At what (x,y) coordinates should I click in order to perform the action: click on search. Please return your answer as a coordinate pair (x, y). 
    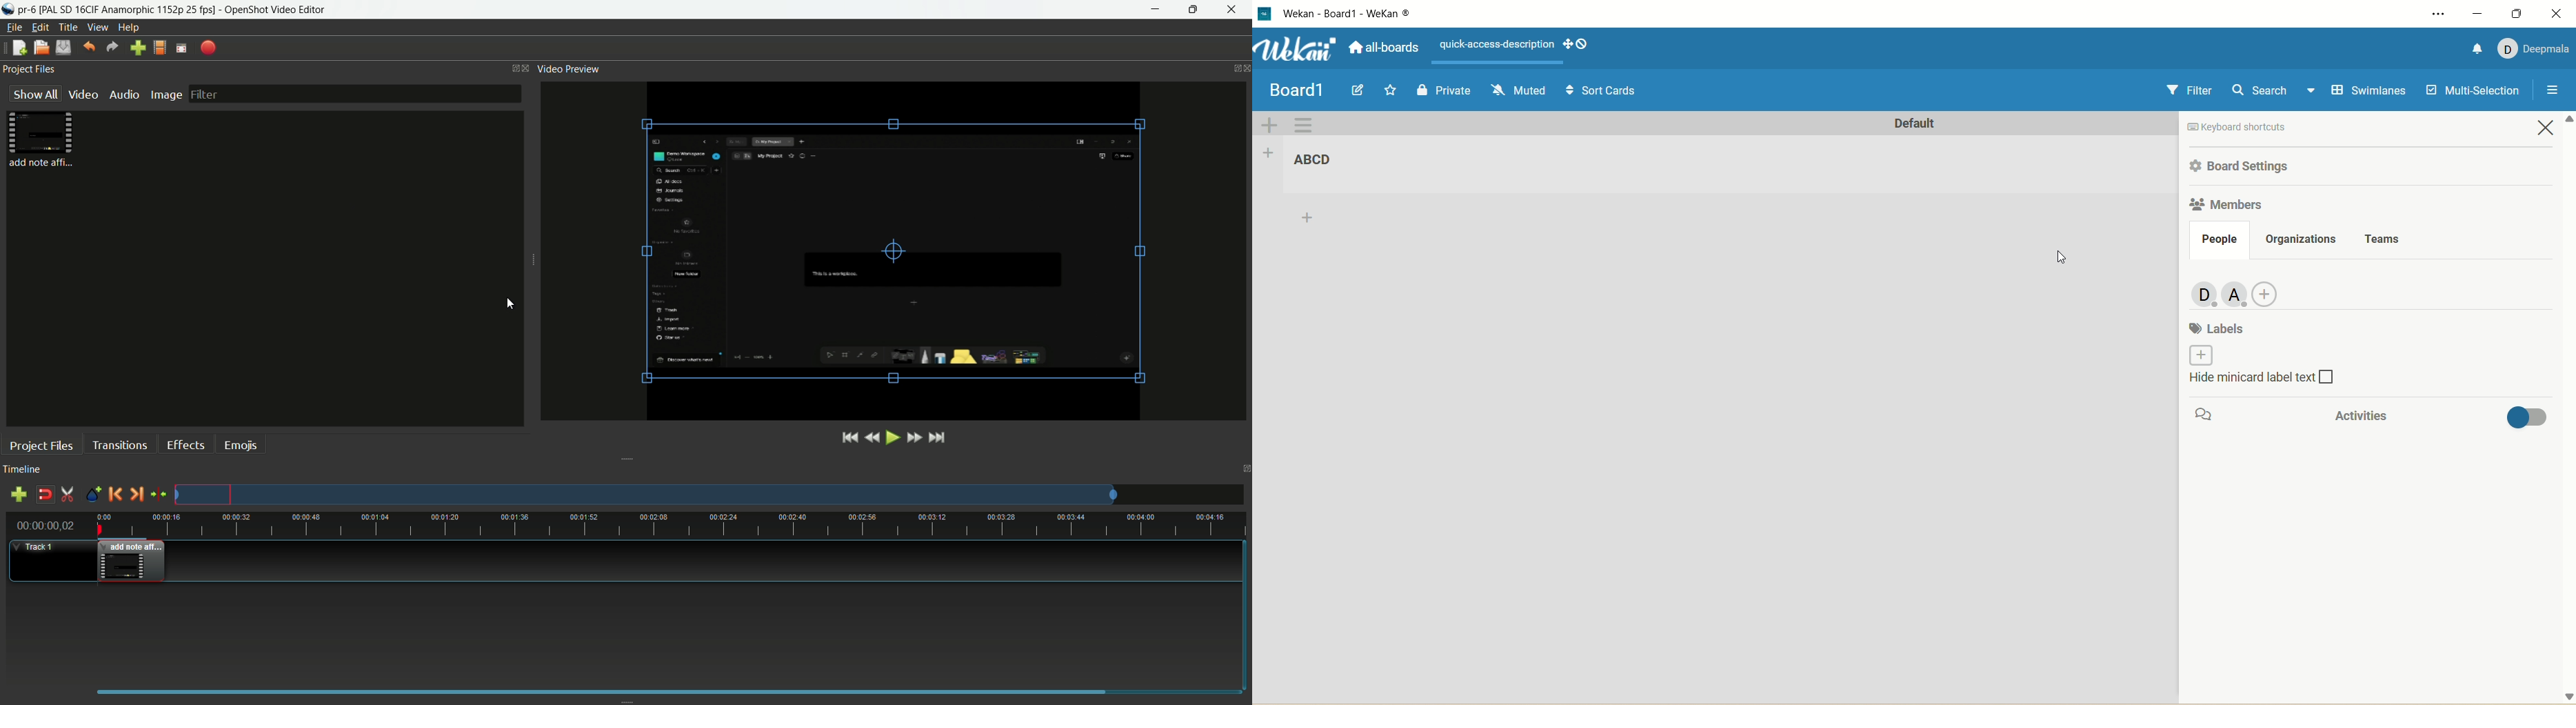
    Looking at the image, I should click on (2272, 92).